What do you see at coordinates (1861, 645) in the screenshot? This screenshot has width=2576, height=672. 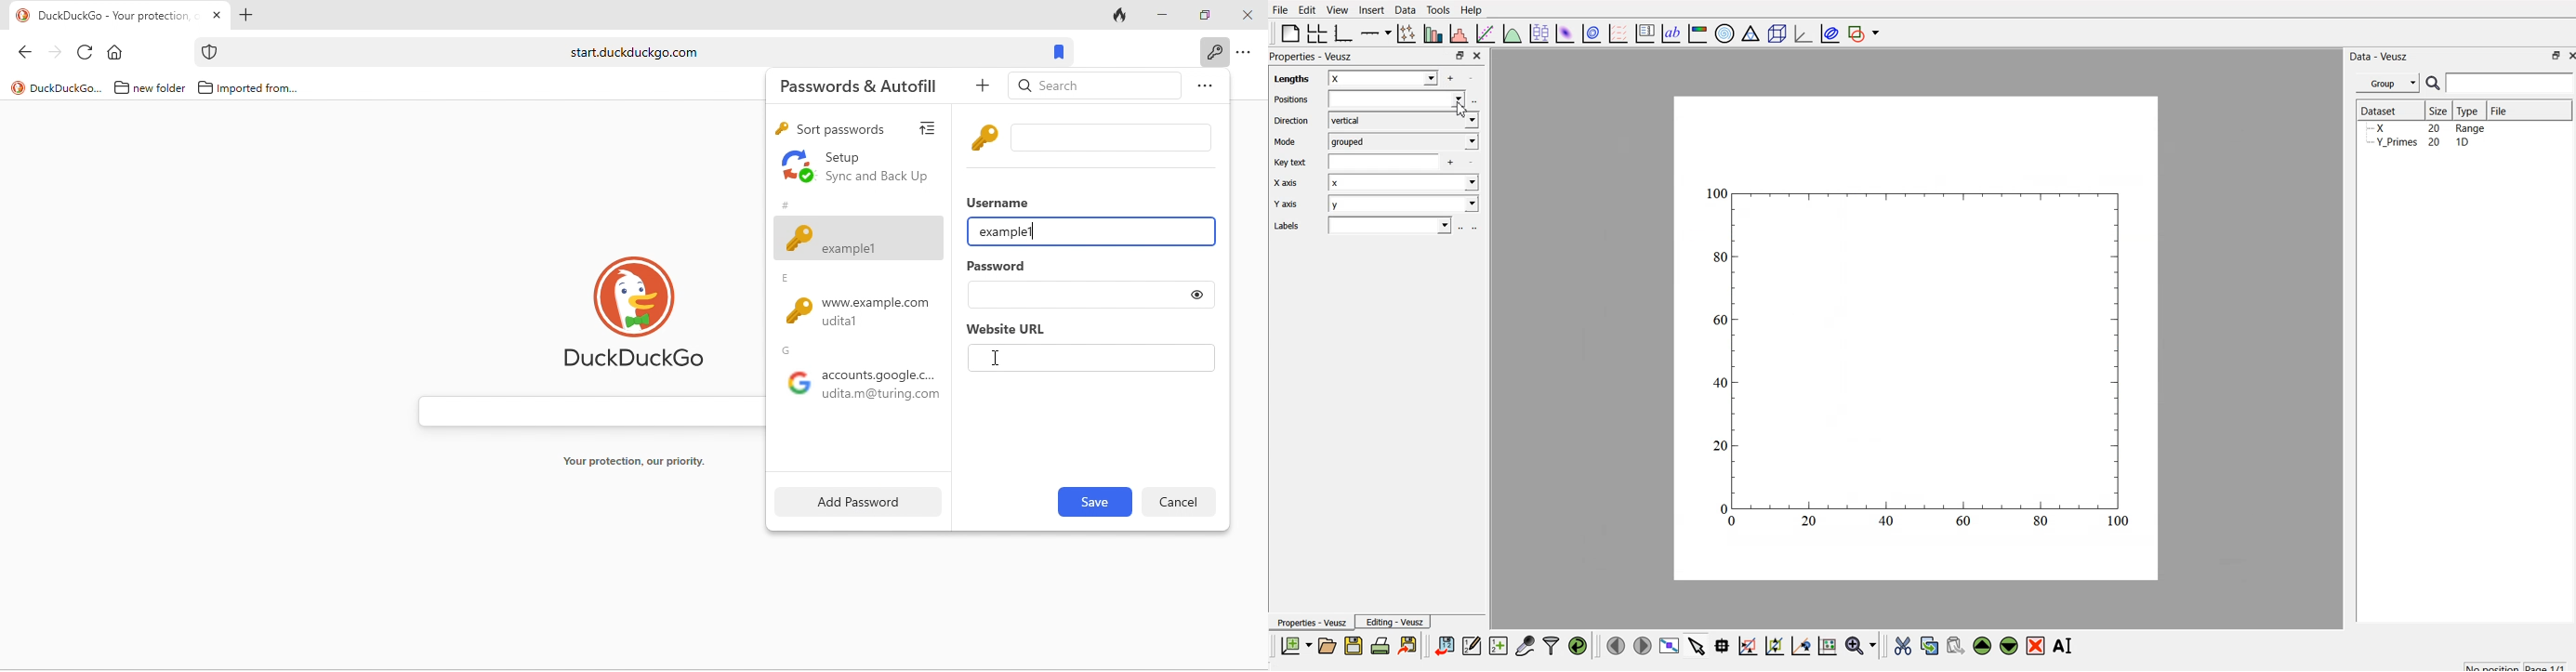 I see `zoom menu` at bounding box center [1861, 645].